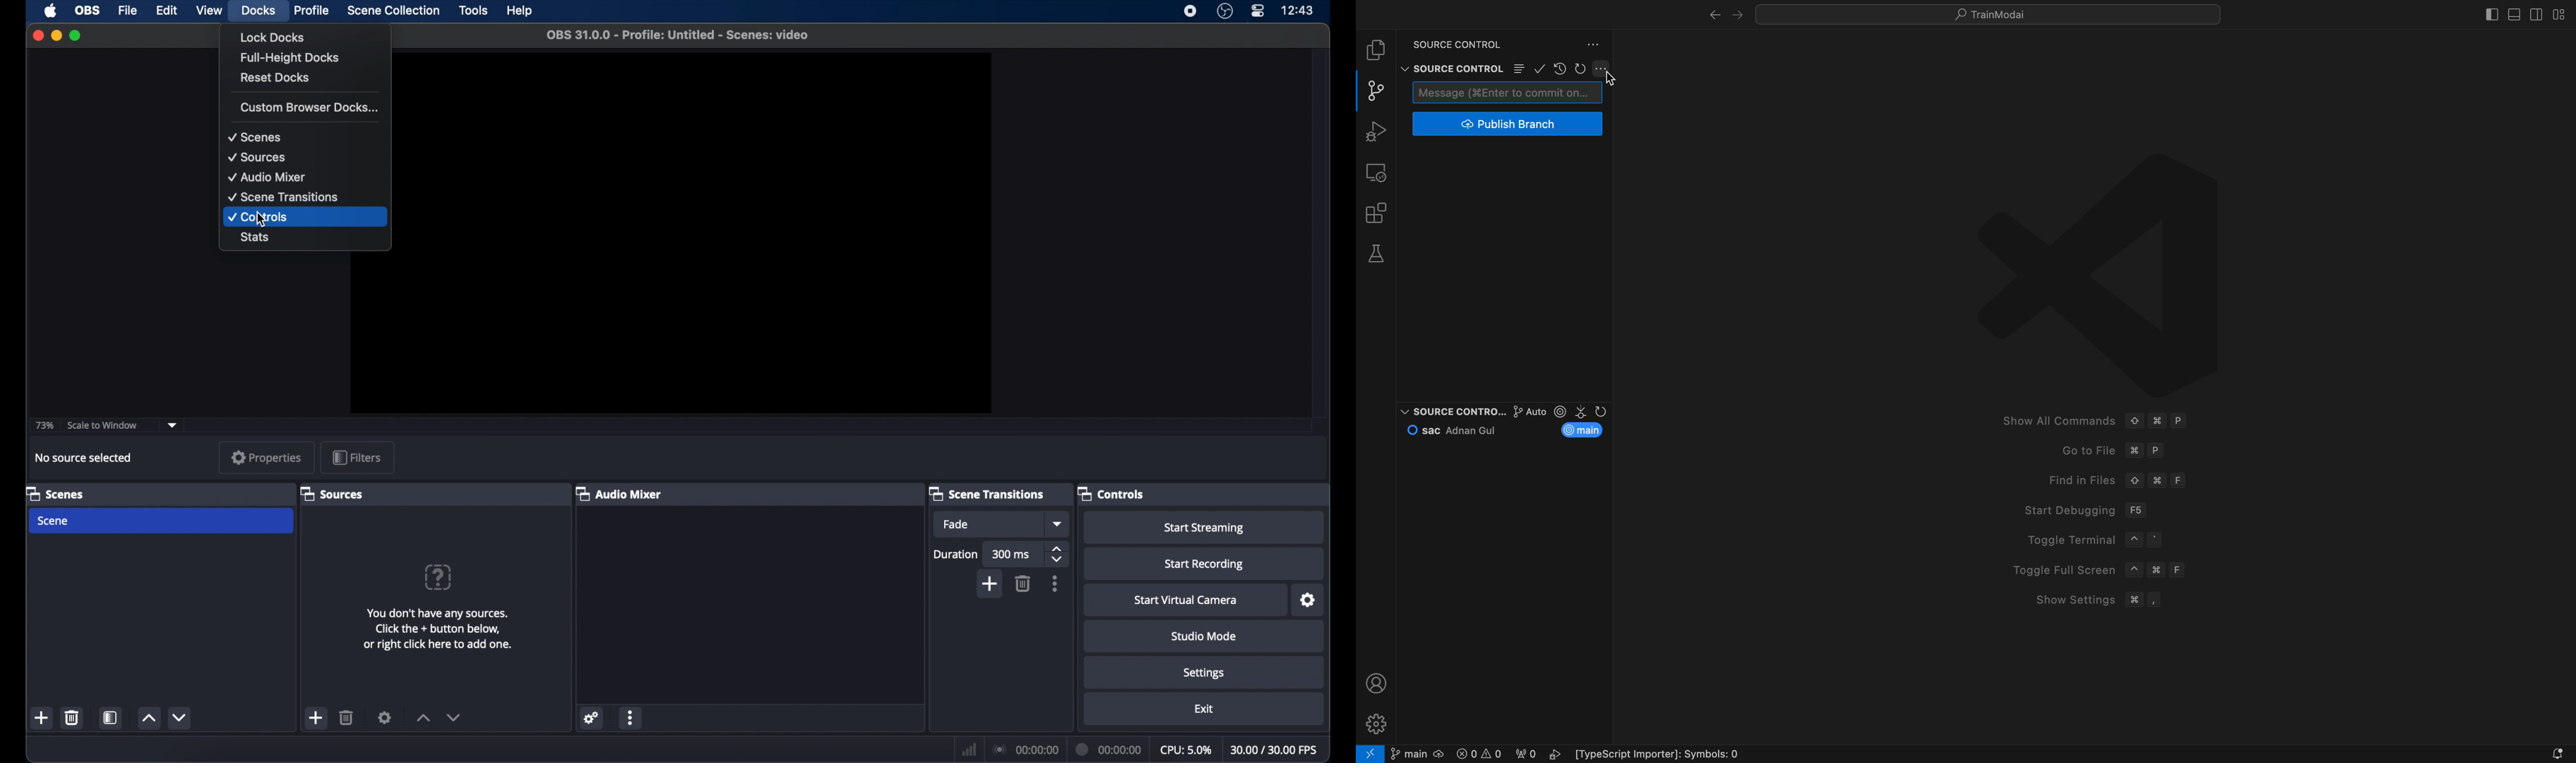  I want to click on file, so click(129, 11).